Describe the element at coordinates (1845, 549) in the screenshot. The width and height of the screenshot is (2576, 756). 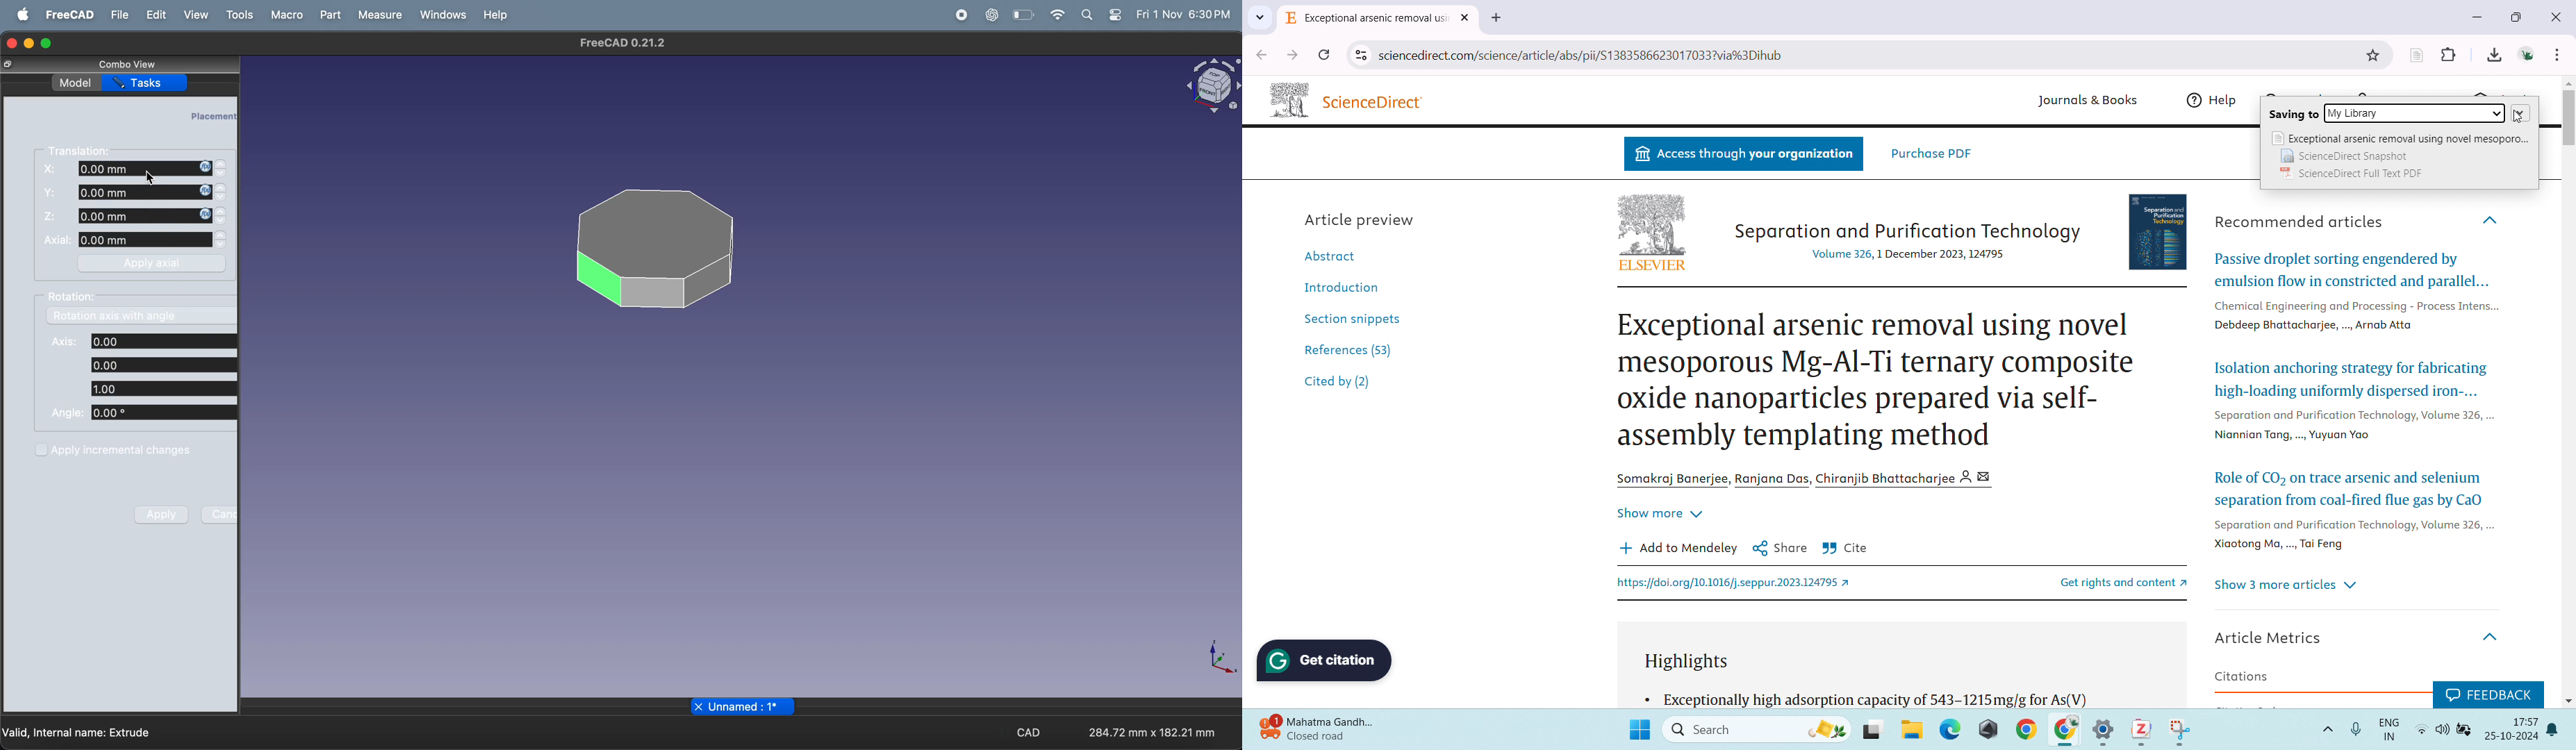
I see `Cite` at that location.